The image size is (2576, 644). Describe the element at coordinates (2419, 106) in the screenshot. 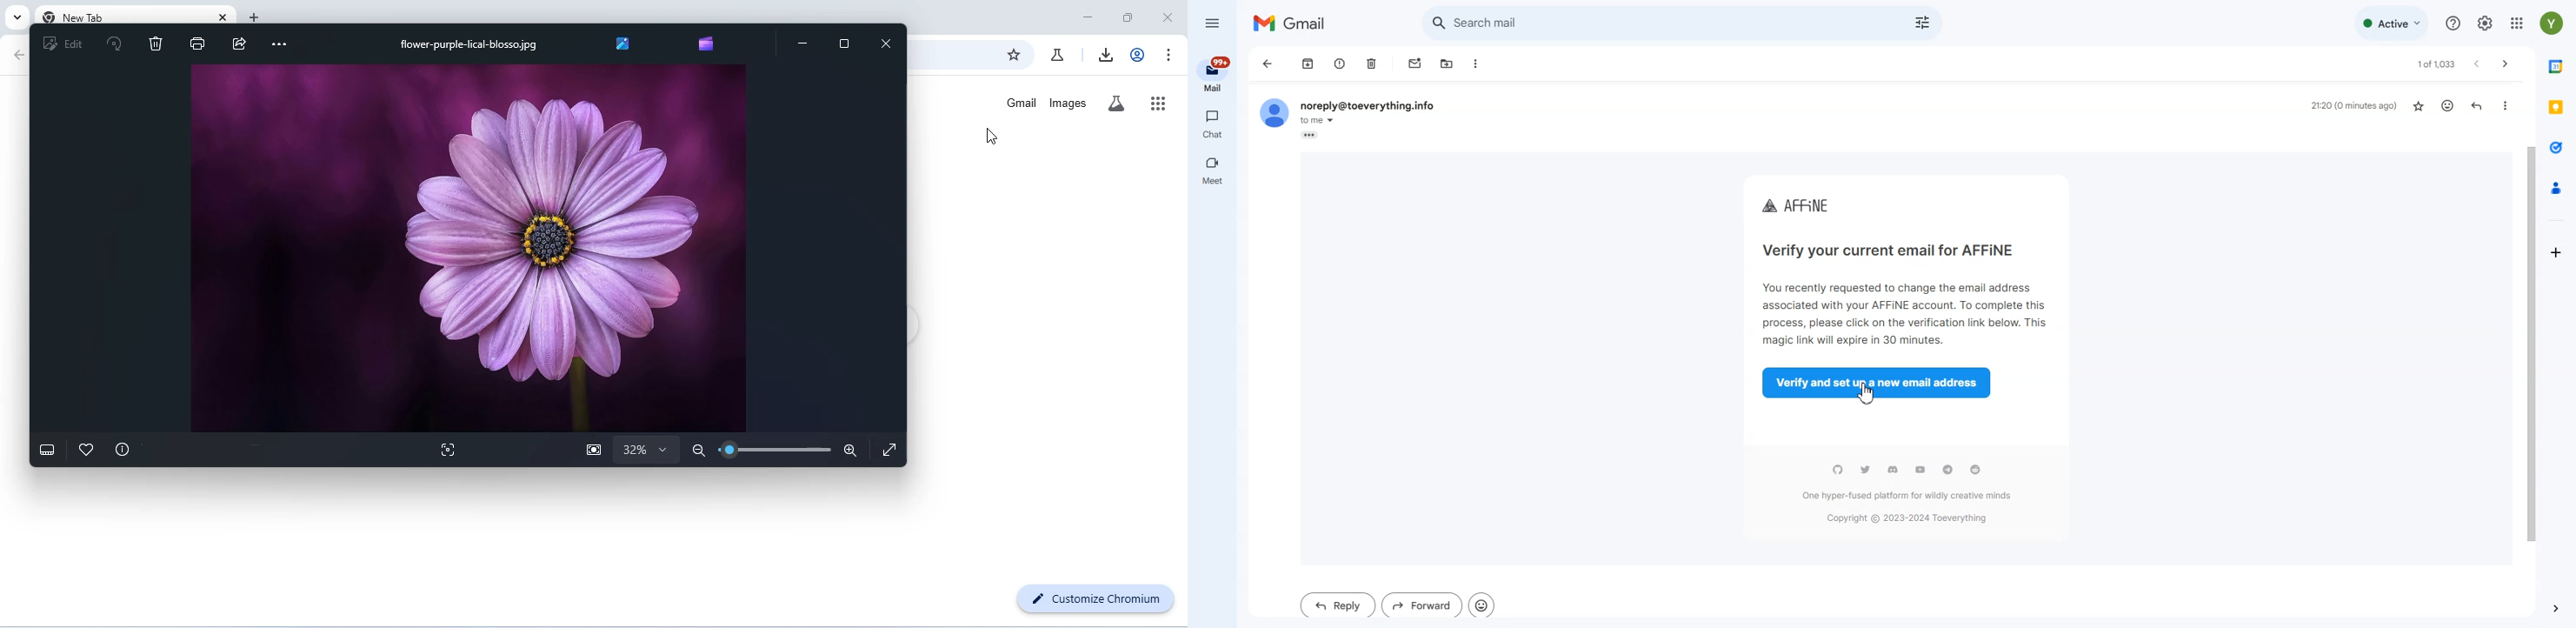

I see `Not Starred` at that location.